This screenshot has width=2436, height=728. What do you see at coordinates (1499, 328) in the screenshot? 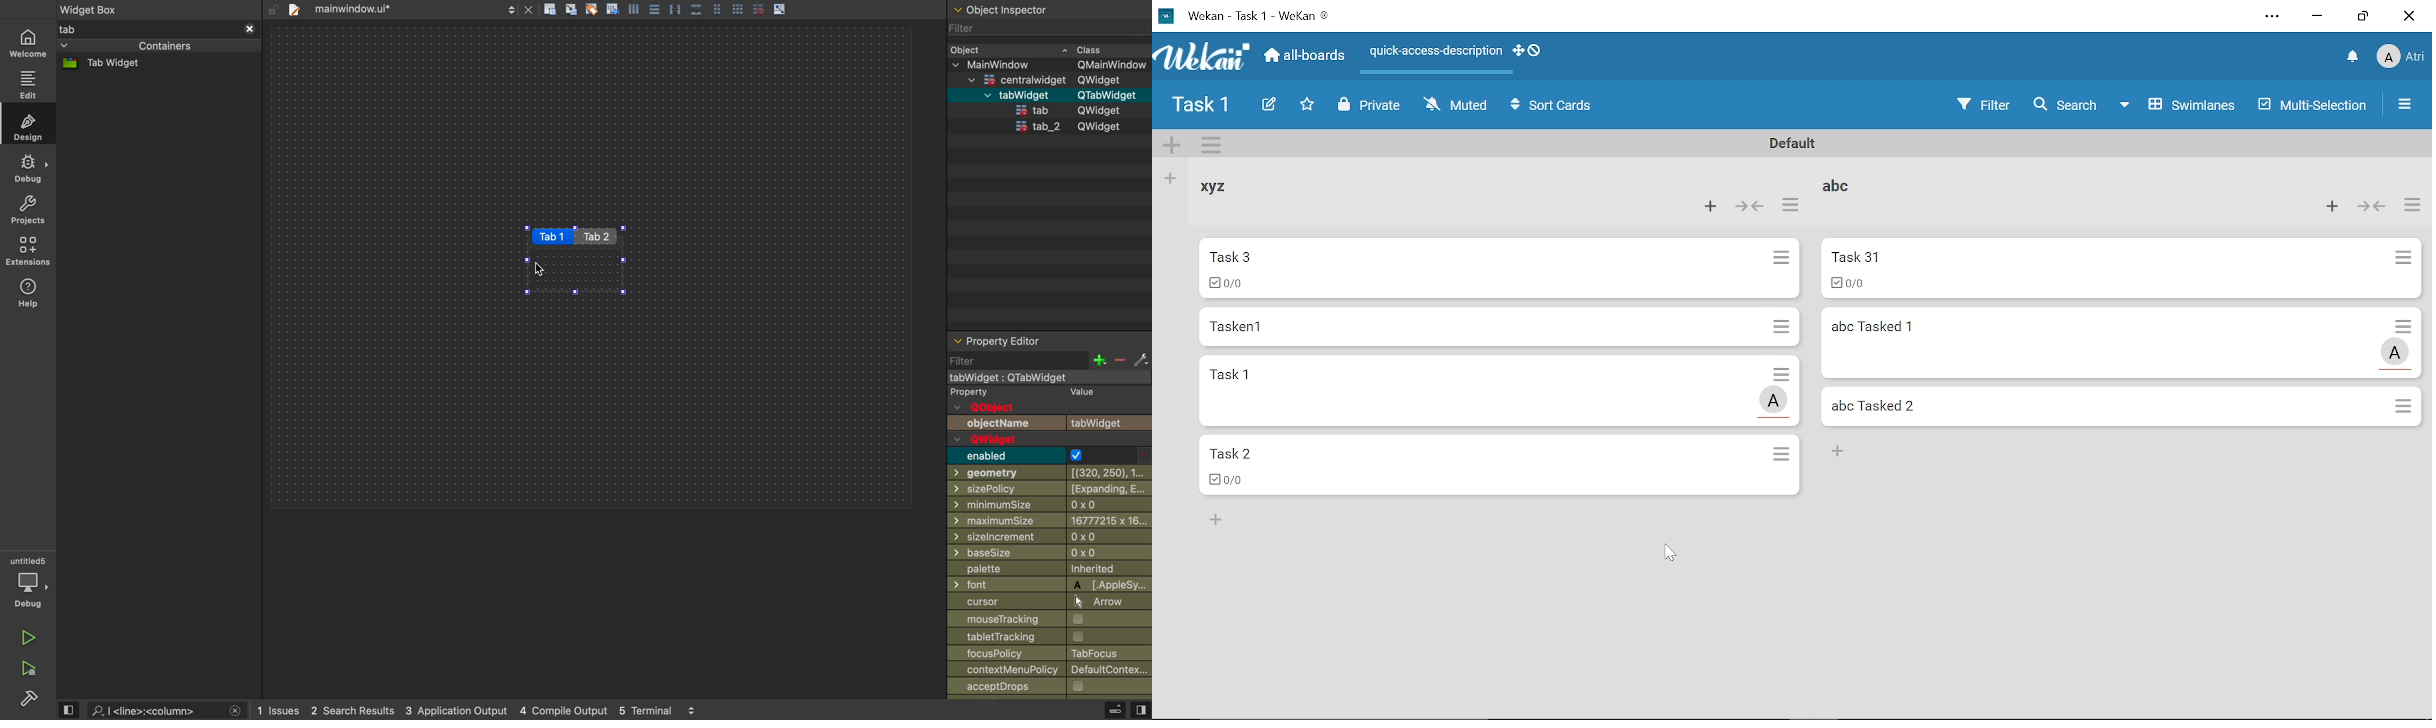
I see `Tasken1` at bounding box center [1499, 328].